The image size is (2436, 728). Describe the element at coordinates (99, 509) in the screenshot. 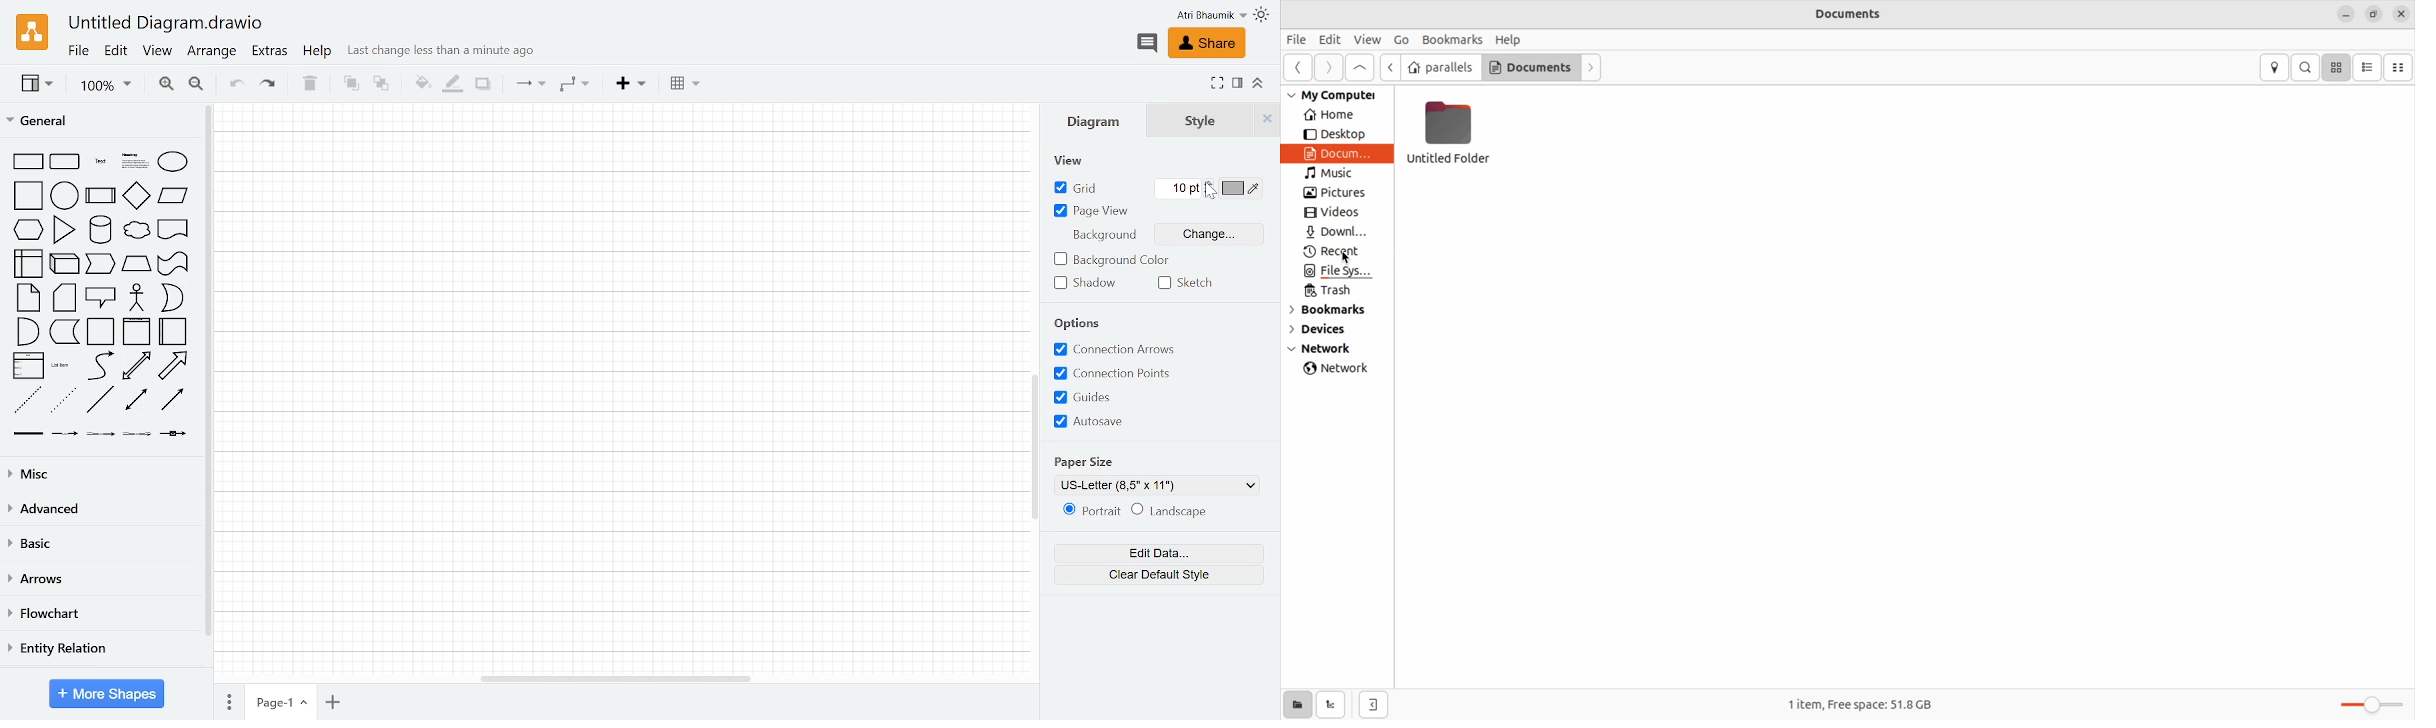

I see `Advances` at that location.